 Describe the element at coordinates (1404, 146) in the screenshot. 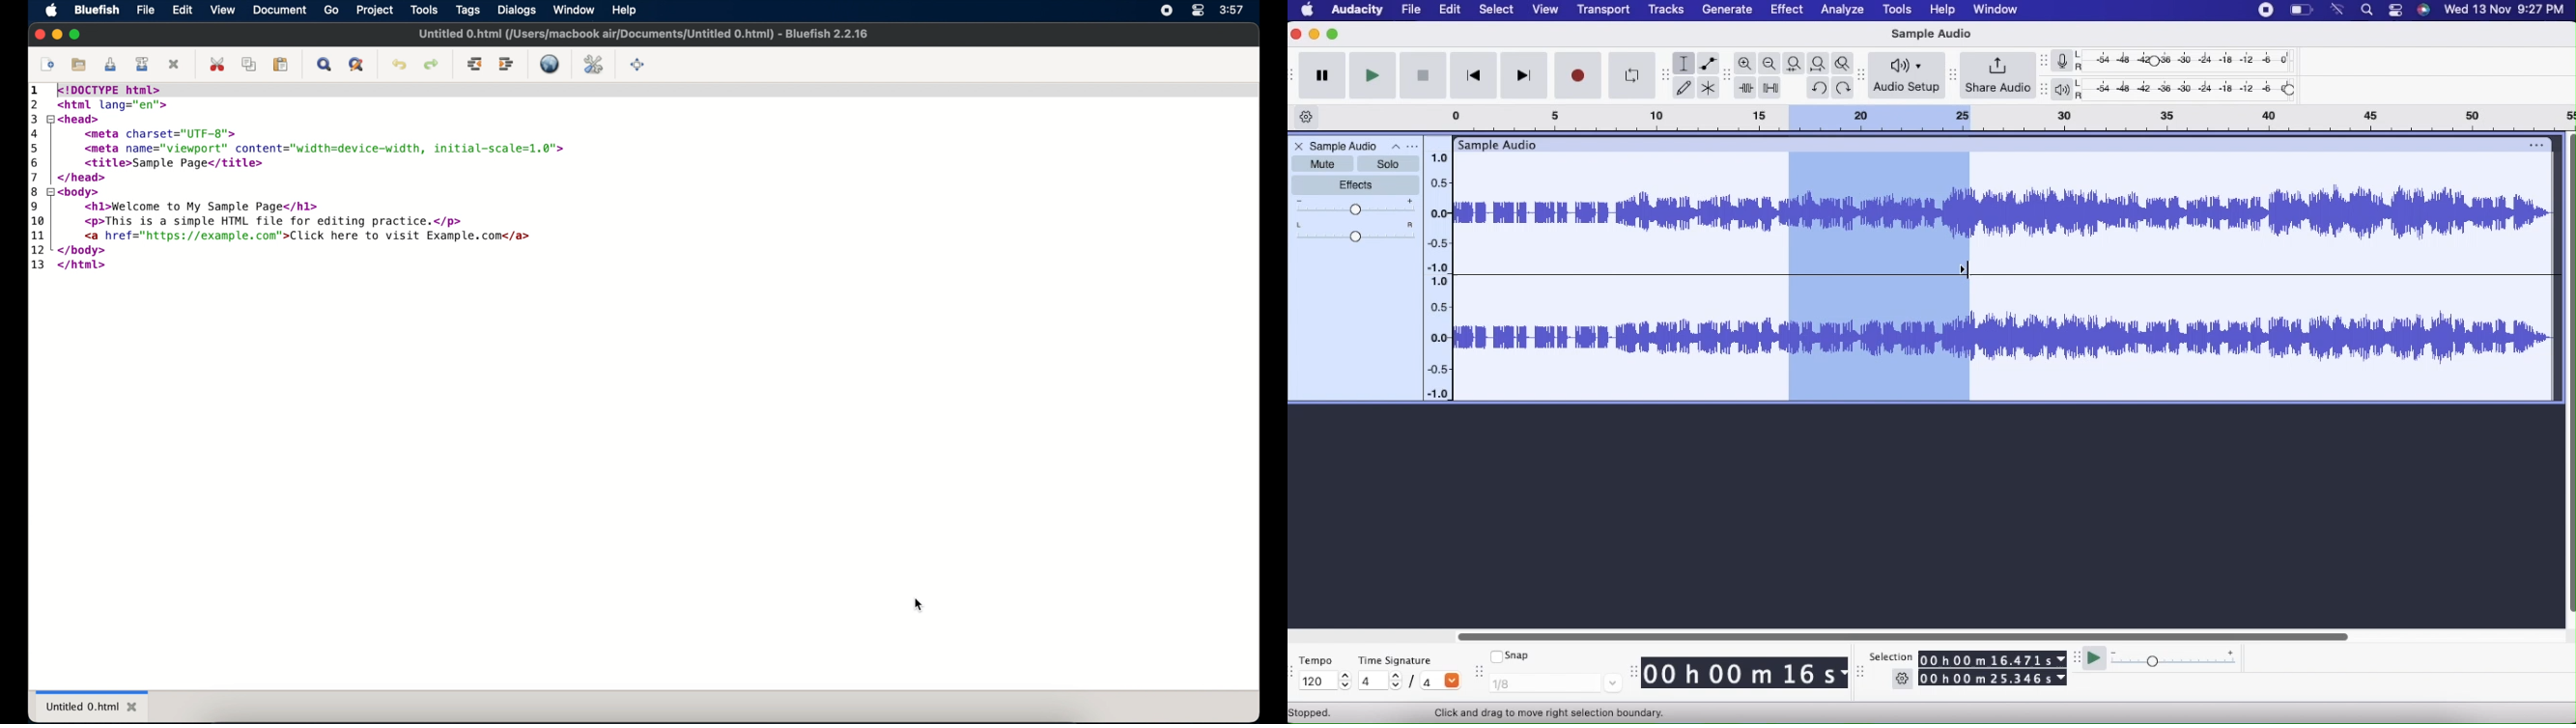

I see `more options` at that location.